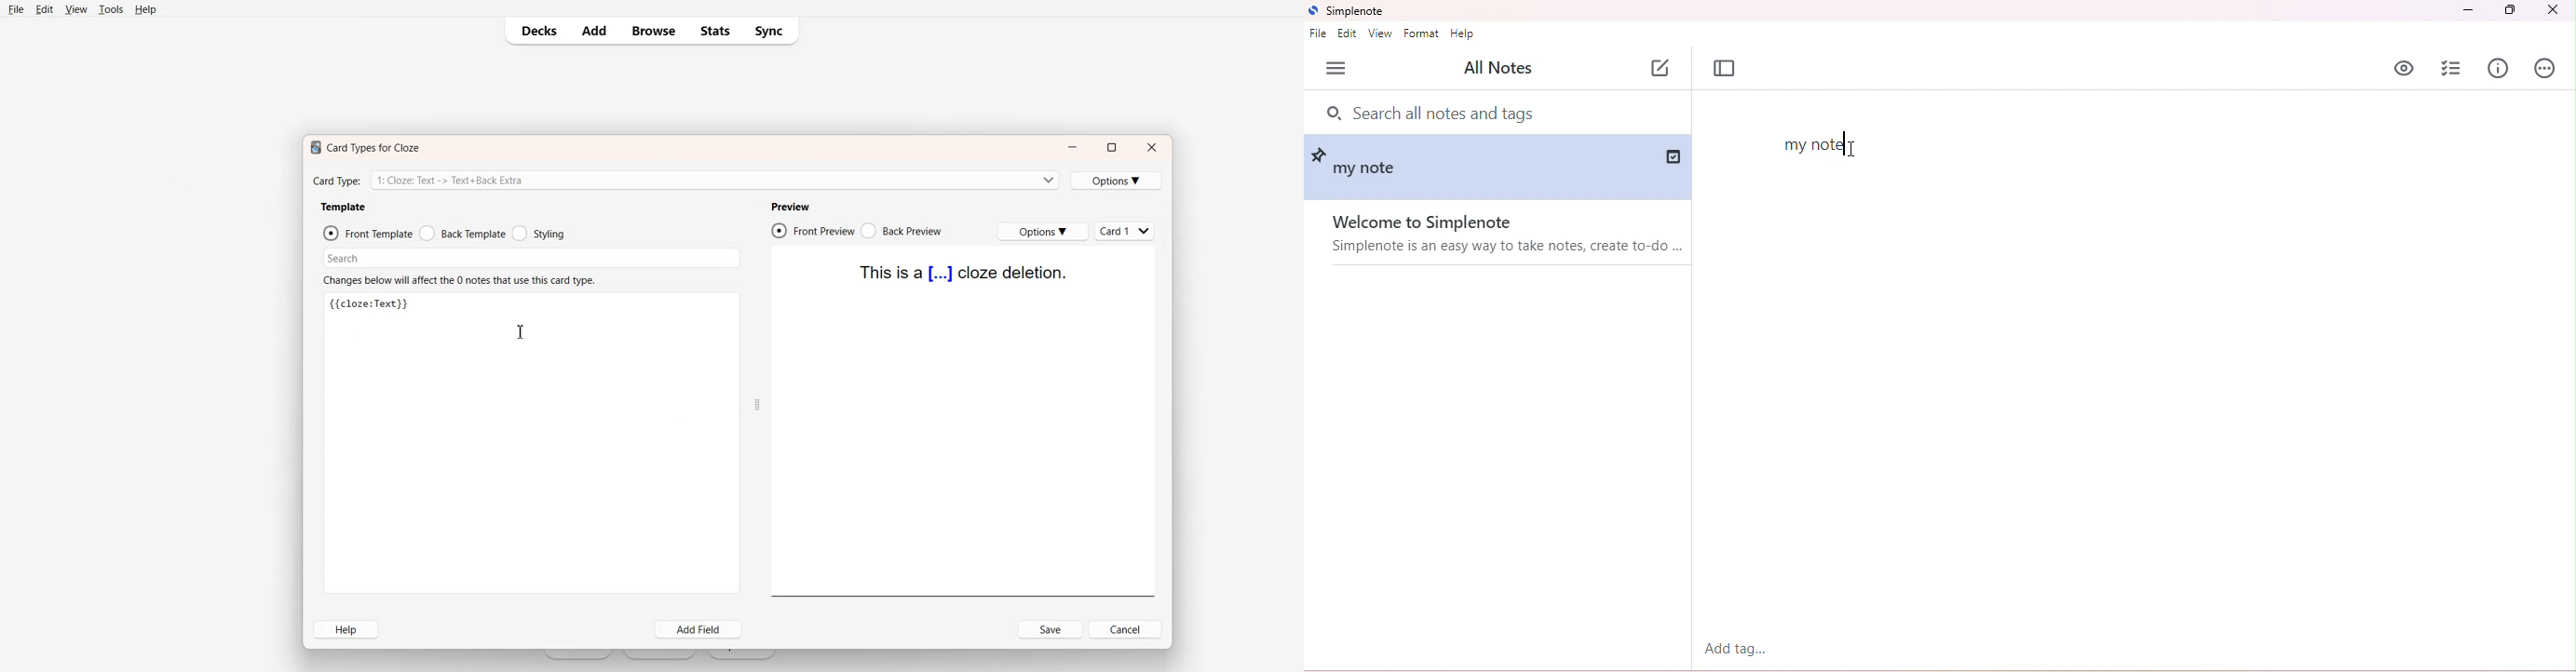 The width and height of the screenshot is (2576, 672). I want to click on Text 3, so click(371, 305).